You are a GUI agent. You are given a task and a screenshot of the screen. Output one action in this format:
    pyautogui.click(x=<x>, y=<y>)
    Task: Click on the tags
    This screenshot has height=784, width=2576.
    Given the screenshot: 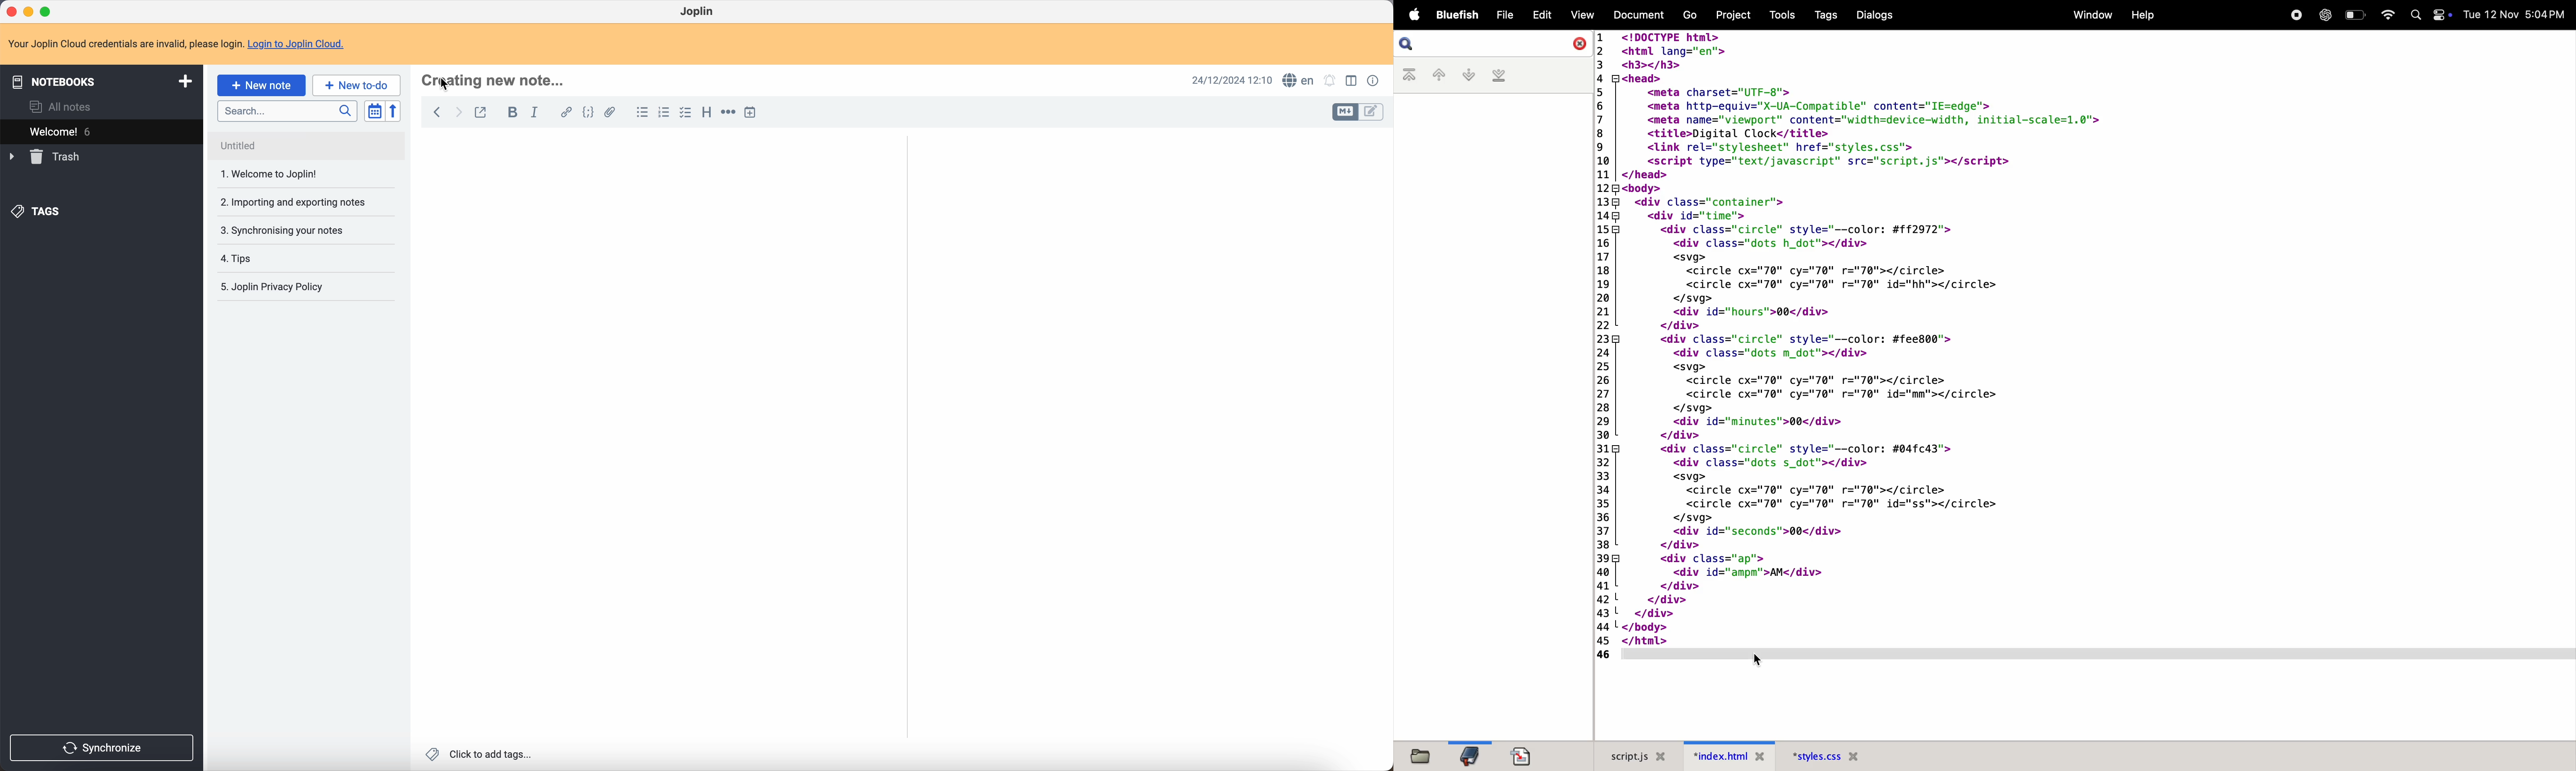 What is the action you would take?
    pyautogui.click(x=39, y=213)
    